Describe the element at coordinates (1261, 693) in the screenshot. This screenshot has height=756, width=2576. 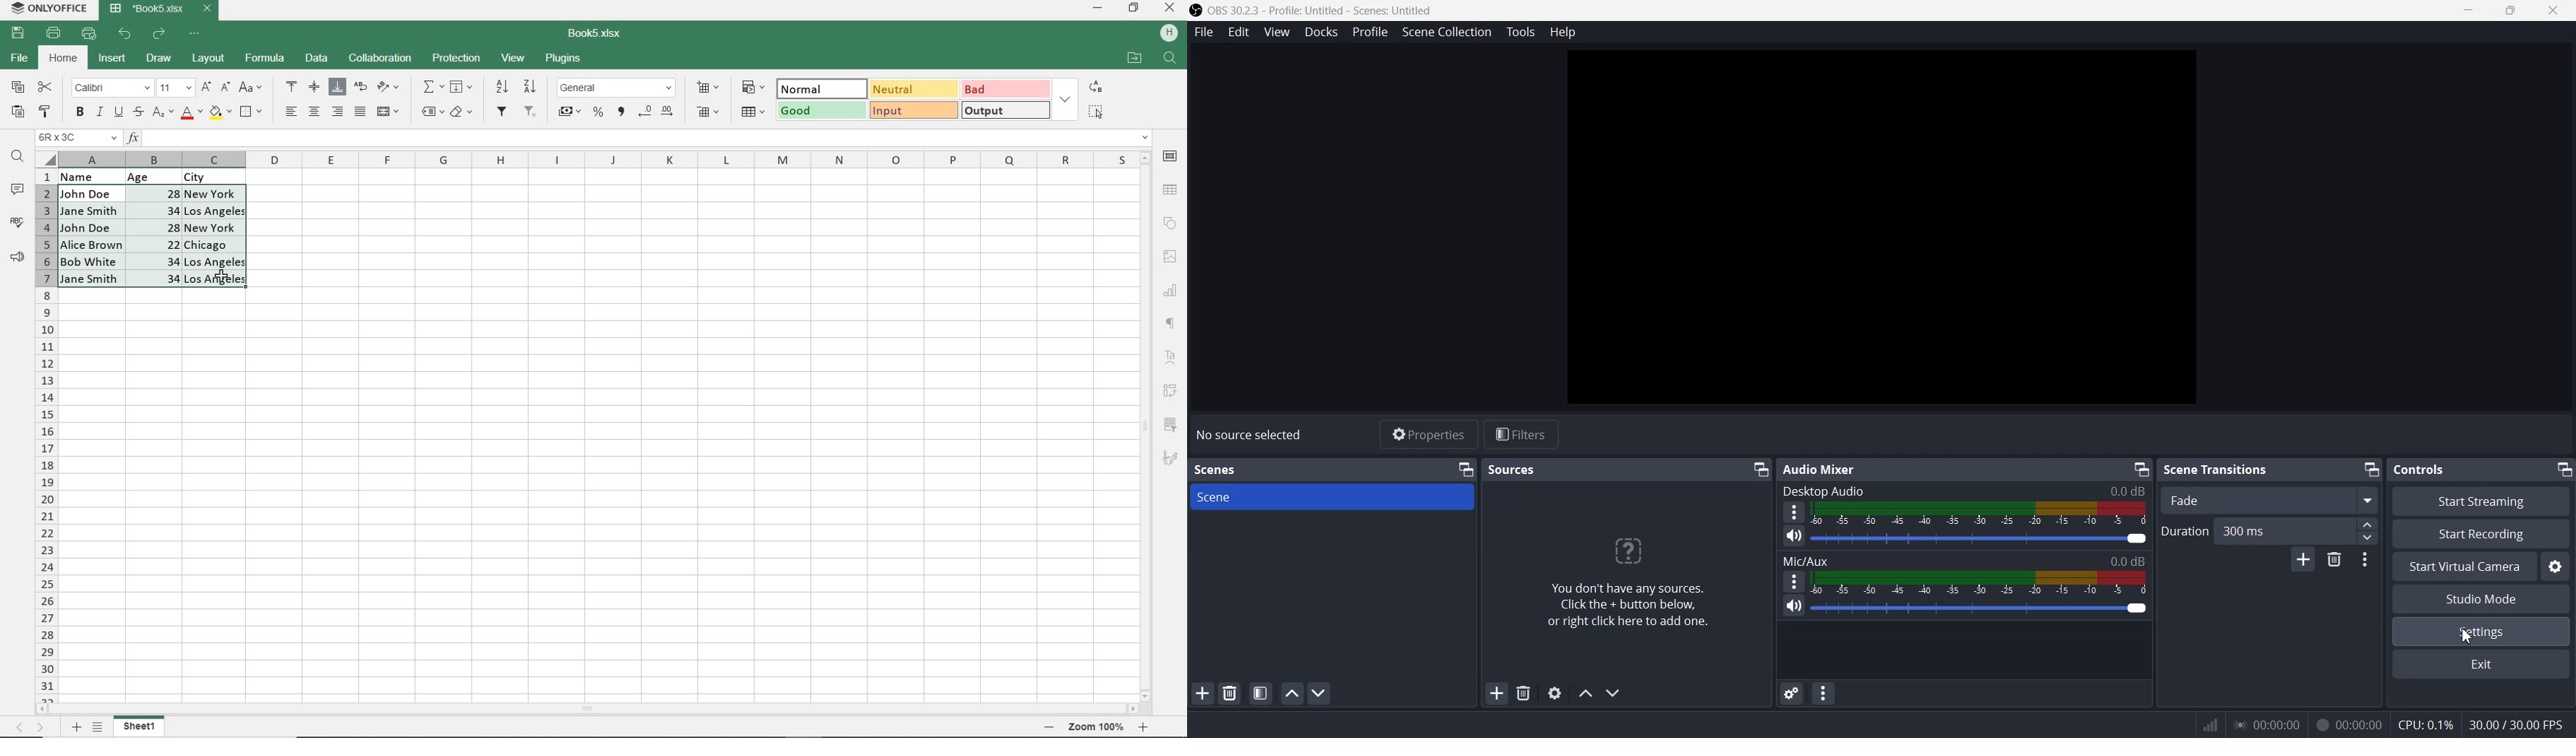
I see `Open scene filter` at that location.